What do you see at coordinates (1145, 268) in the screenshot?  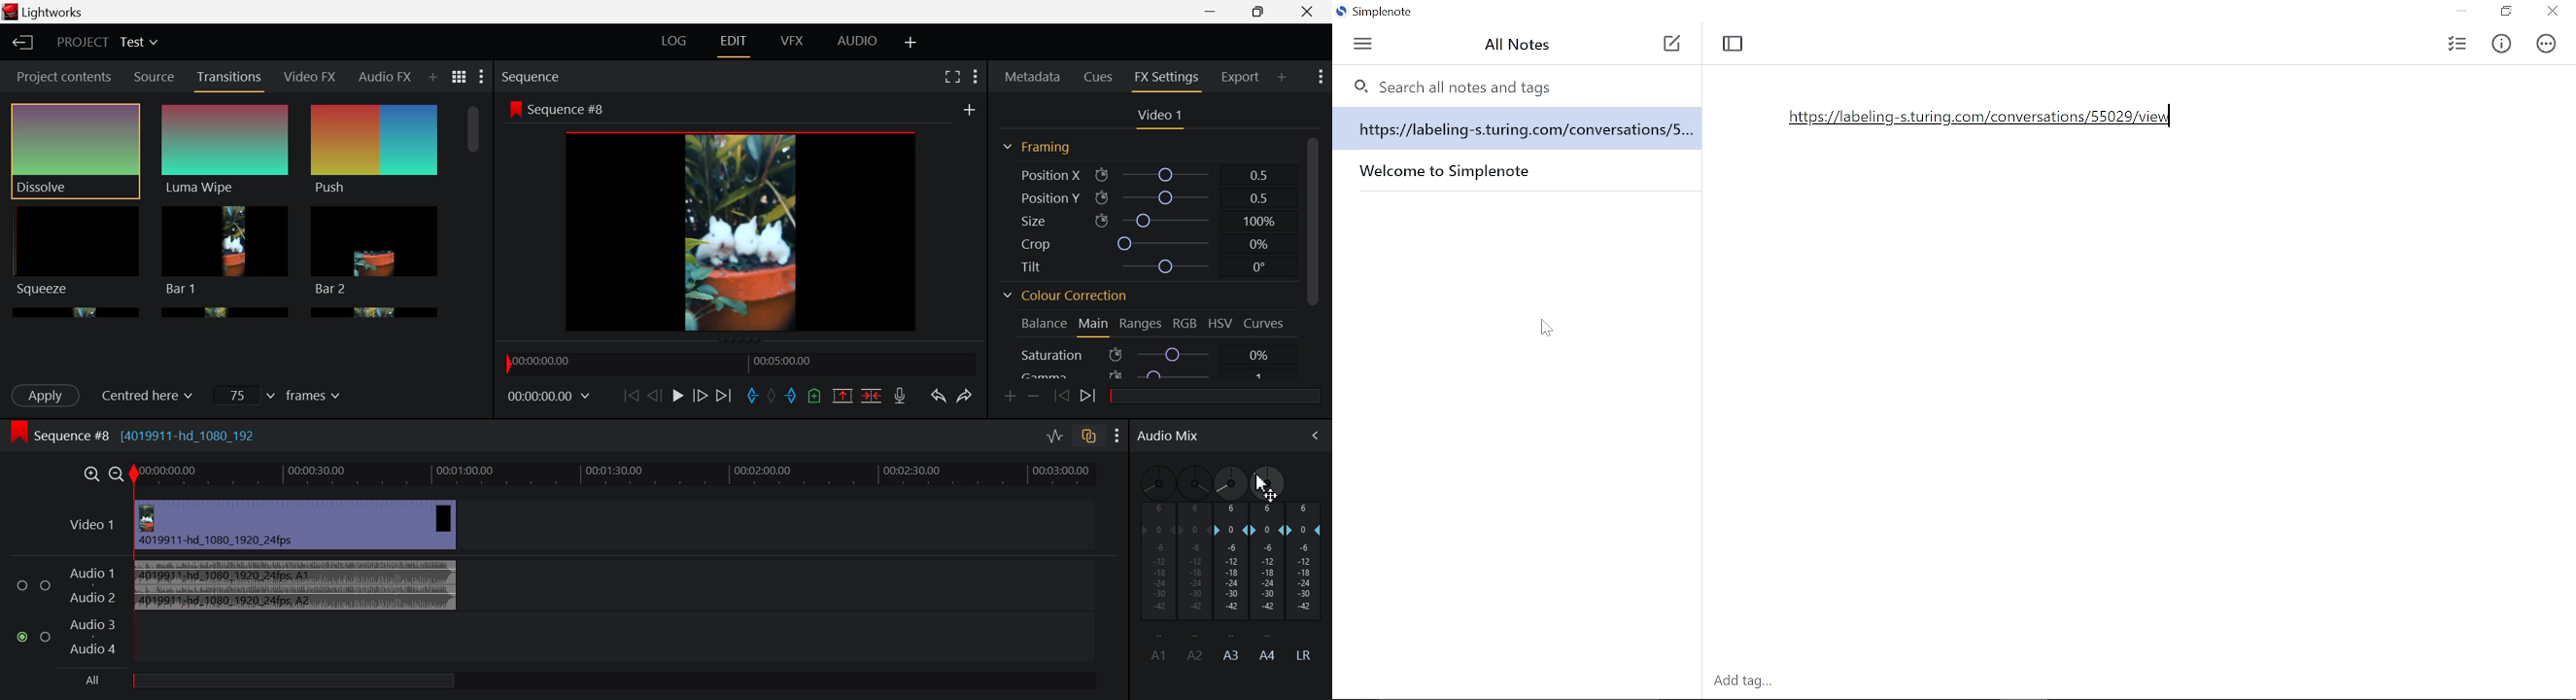 I see `Tilt` at bounding box center [1145, 268].